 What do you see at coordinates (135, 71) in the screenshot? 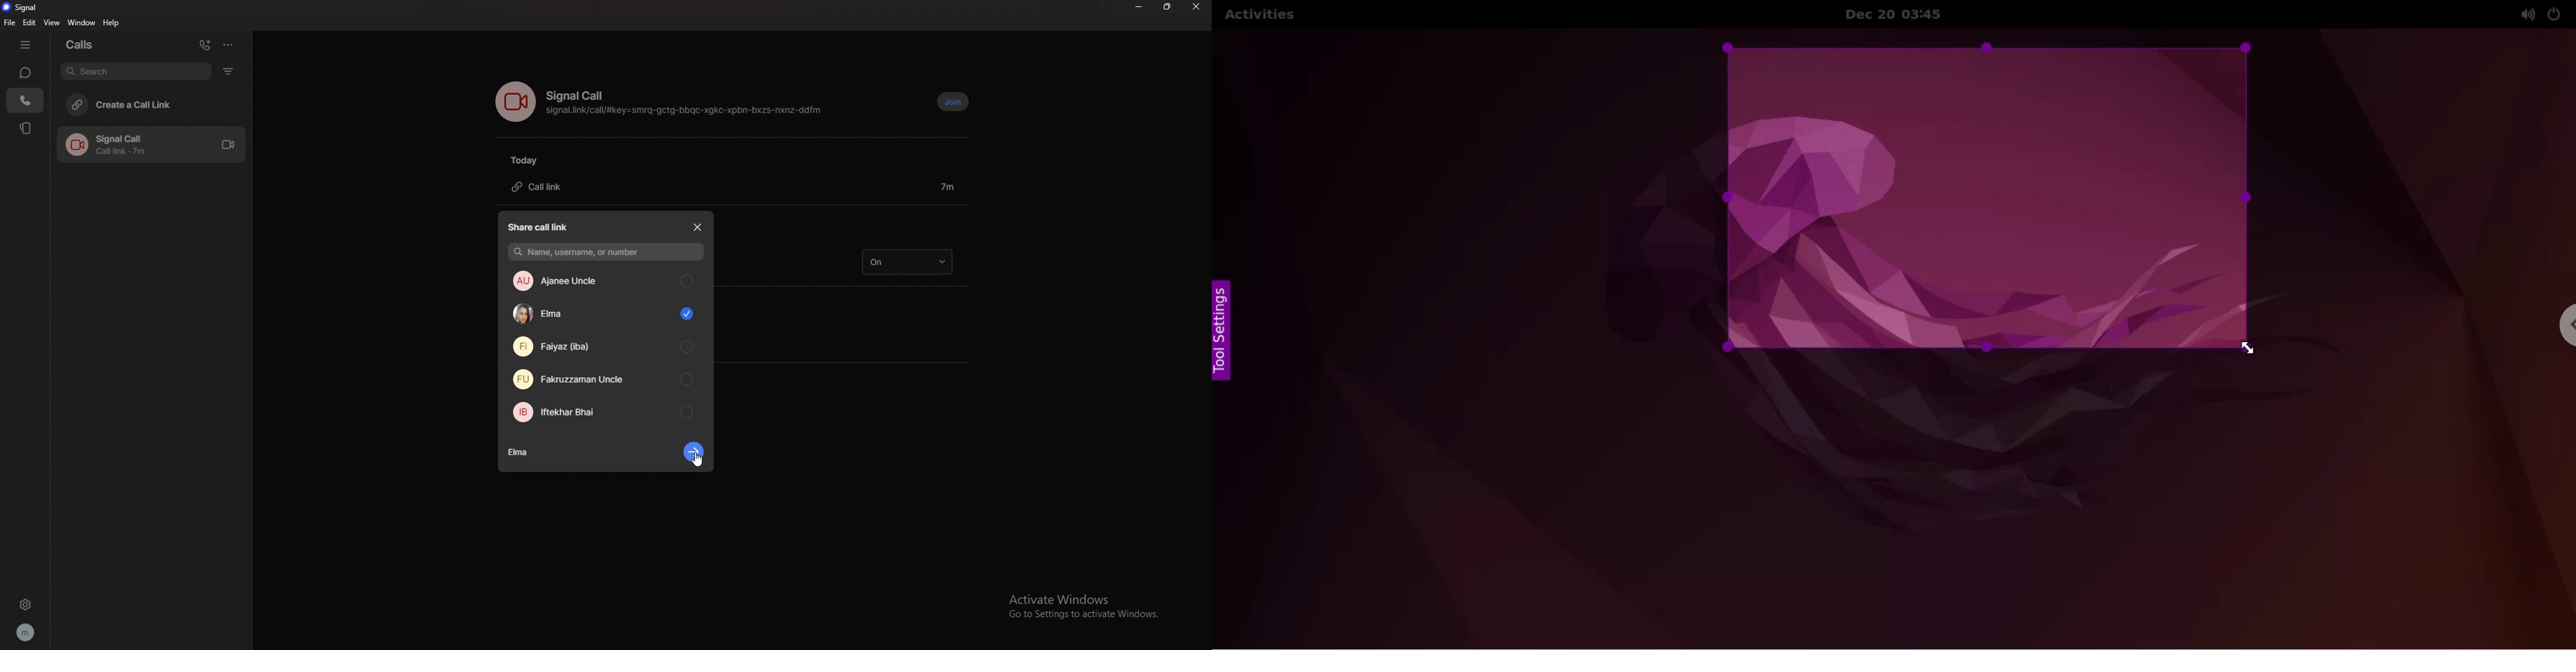
I see `search` at bounding box center [135, 71].